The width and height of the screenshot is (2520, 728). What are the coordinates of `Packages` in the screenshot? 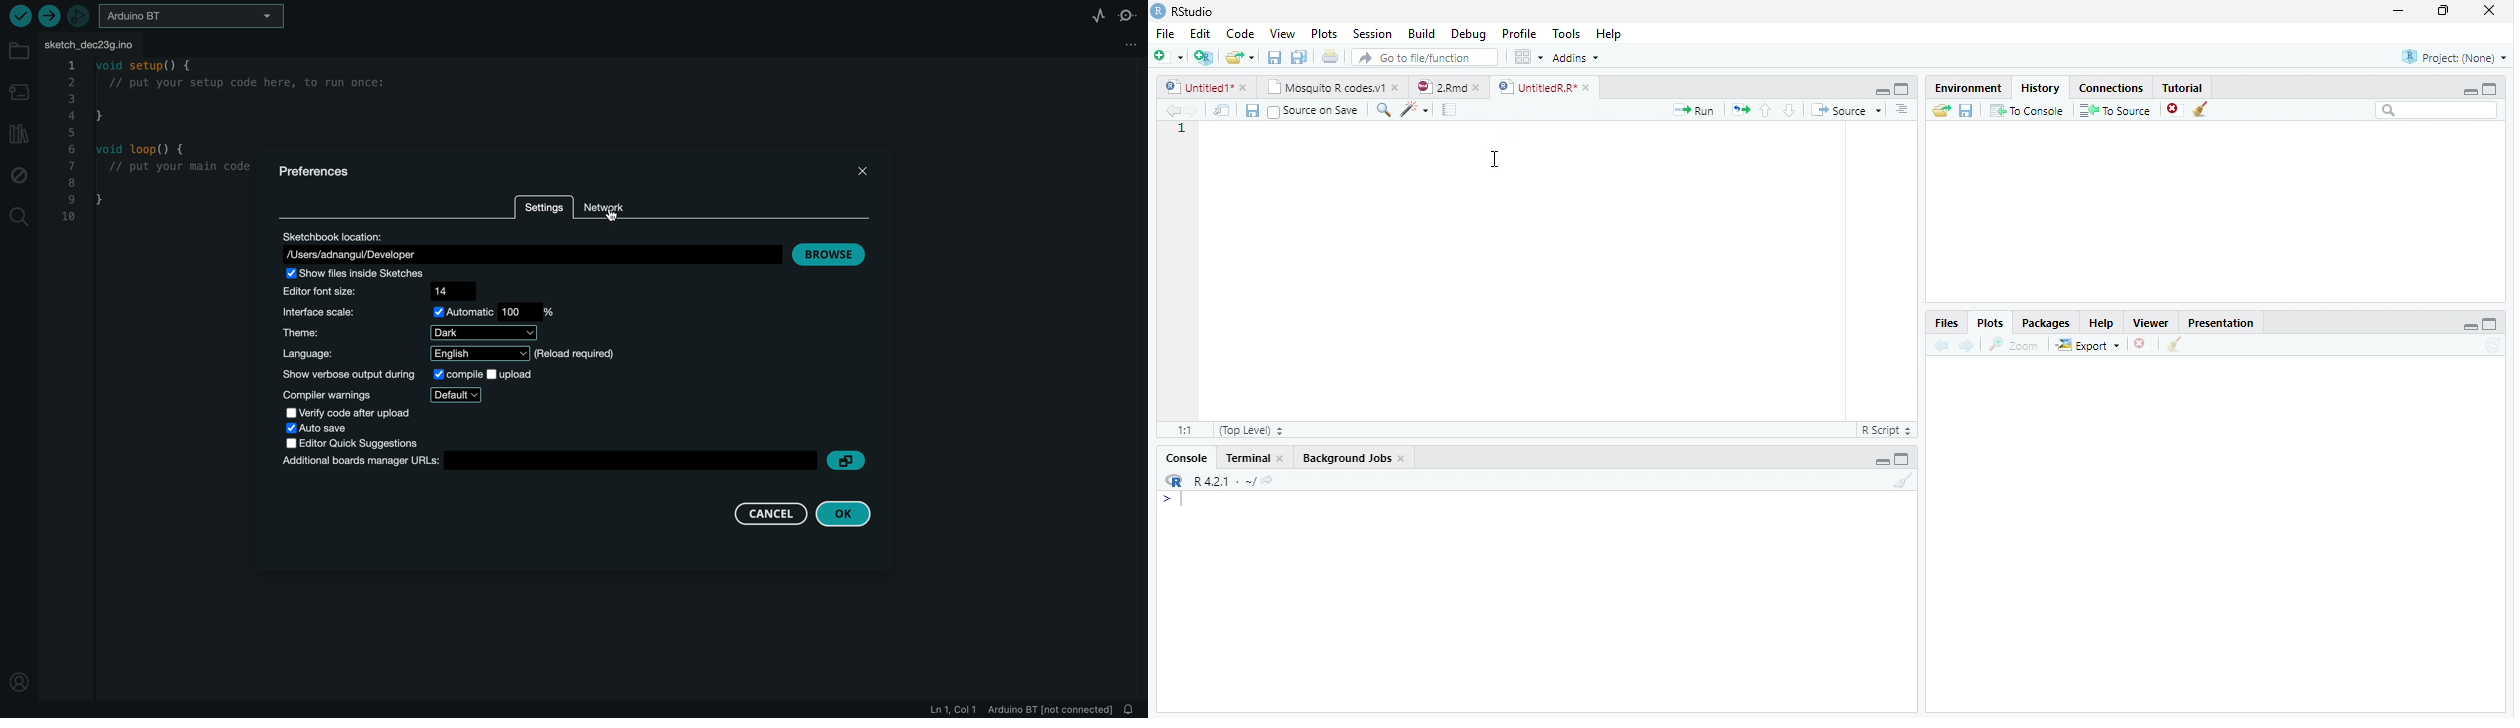 It's located at (2047, 324).